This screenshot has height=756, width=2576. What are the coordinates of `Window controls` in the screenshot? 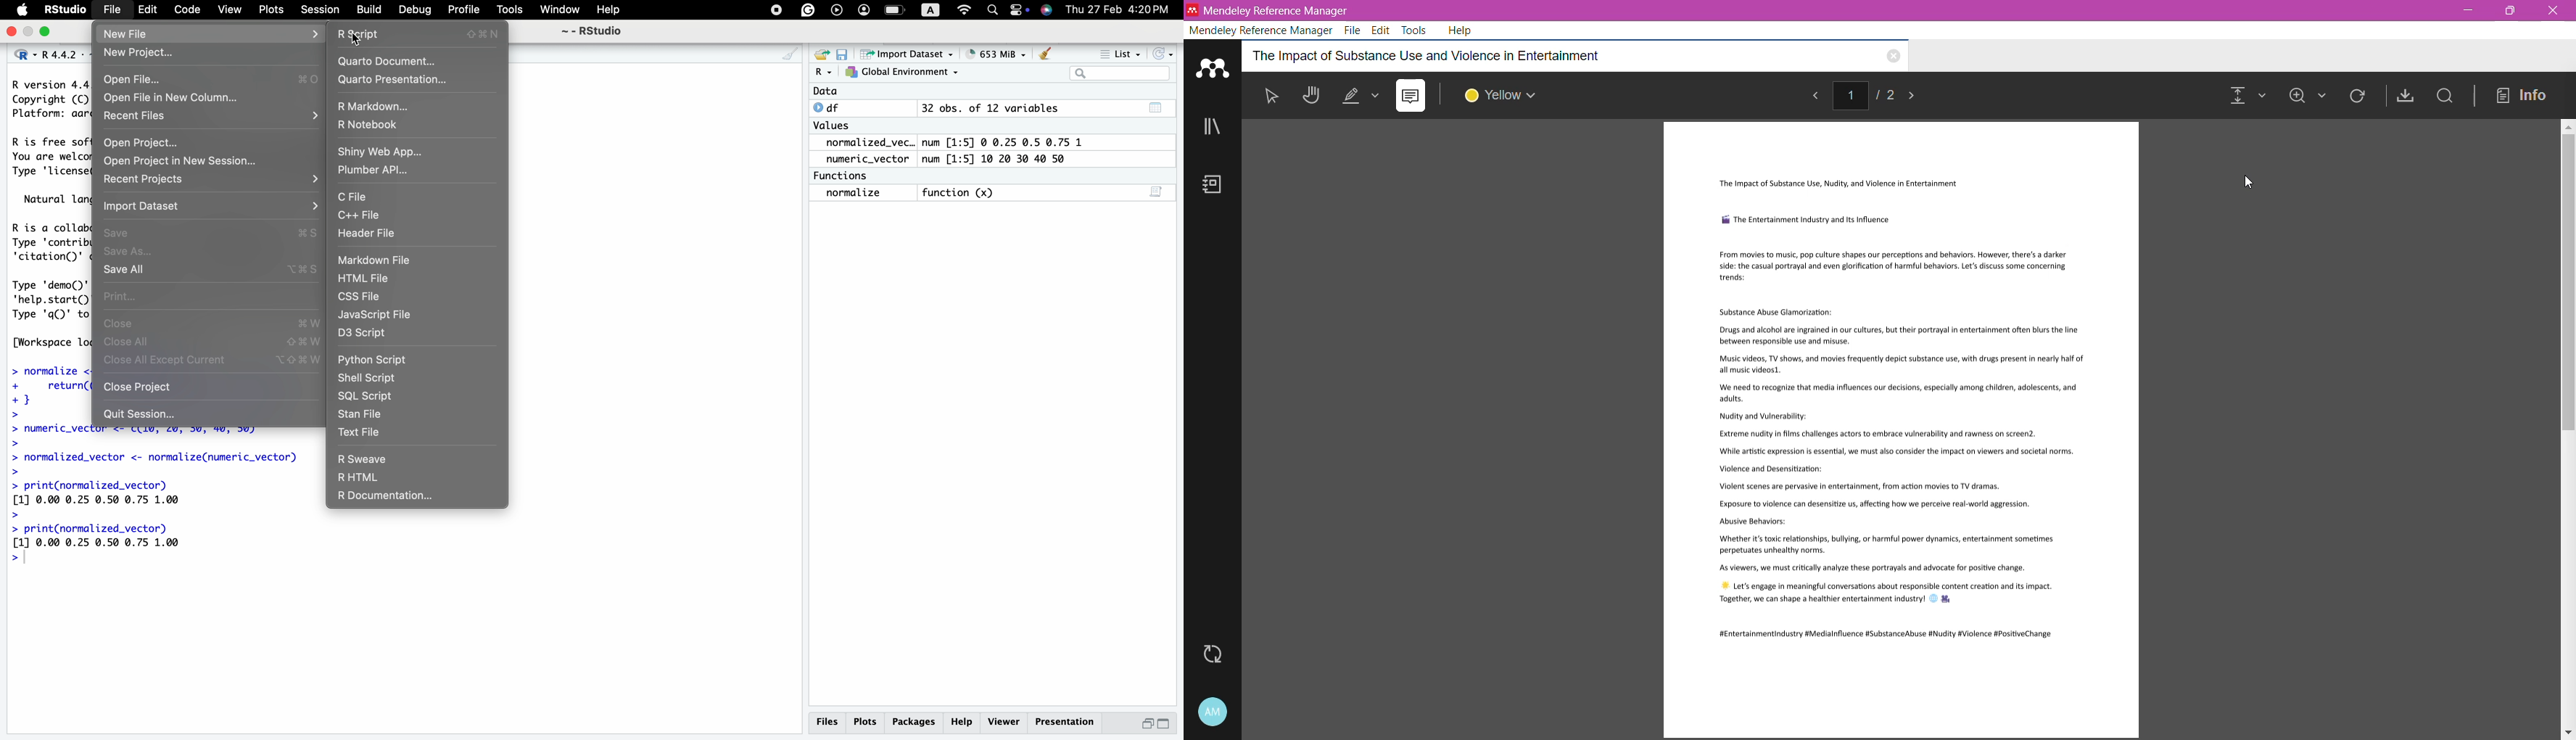 It's located at (30, 32).